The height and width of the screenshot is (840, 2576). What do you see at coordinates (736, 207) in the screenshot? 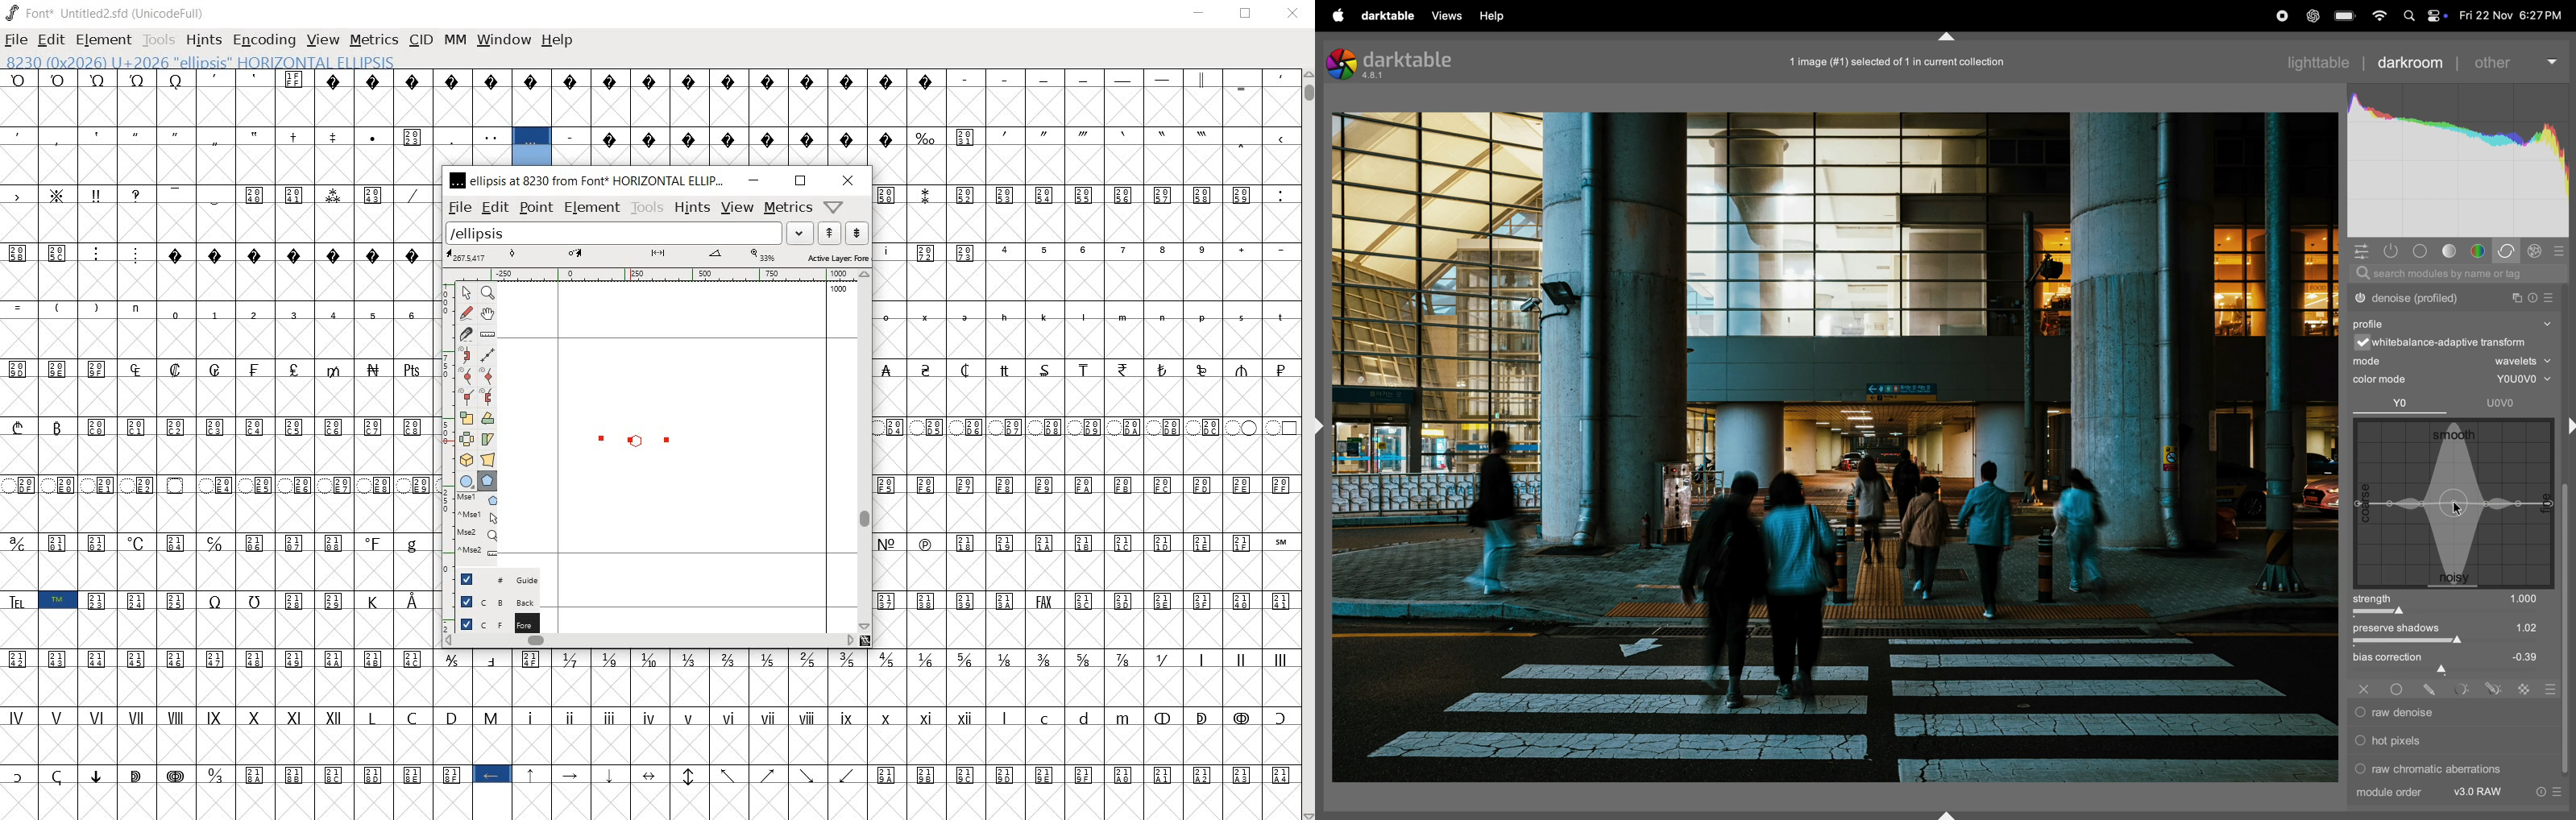
I see `` at bounding box center [736, 207].